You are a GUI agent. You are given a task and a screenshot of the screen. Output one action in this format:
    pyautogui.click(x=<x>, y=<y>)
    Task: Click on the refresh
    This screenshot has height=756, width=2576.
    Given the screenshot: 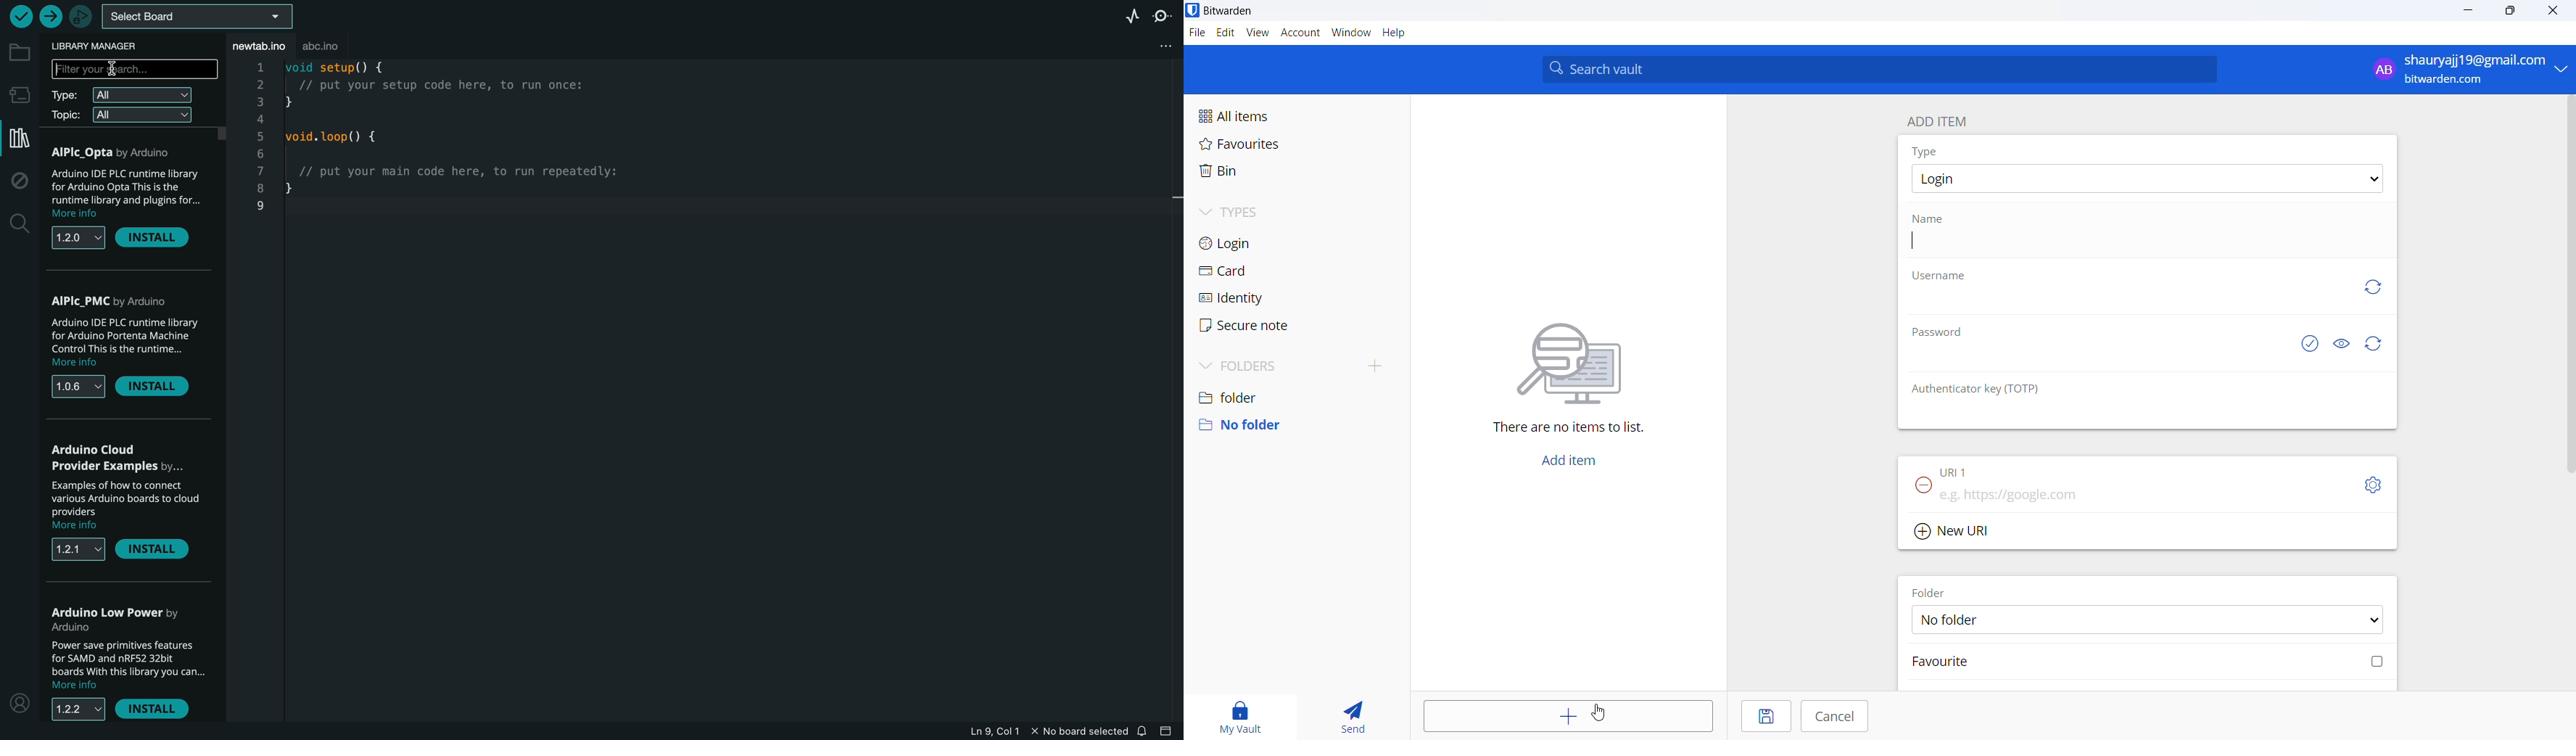 What is the action you would take?
    pyautogui.click(x=2374, y=344)
    